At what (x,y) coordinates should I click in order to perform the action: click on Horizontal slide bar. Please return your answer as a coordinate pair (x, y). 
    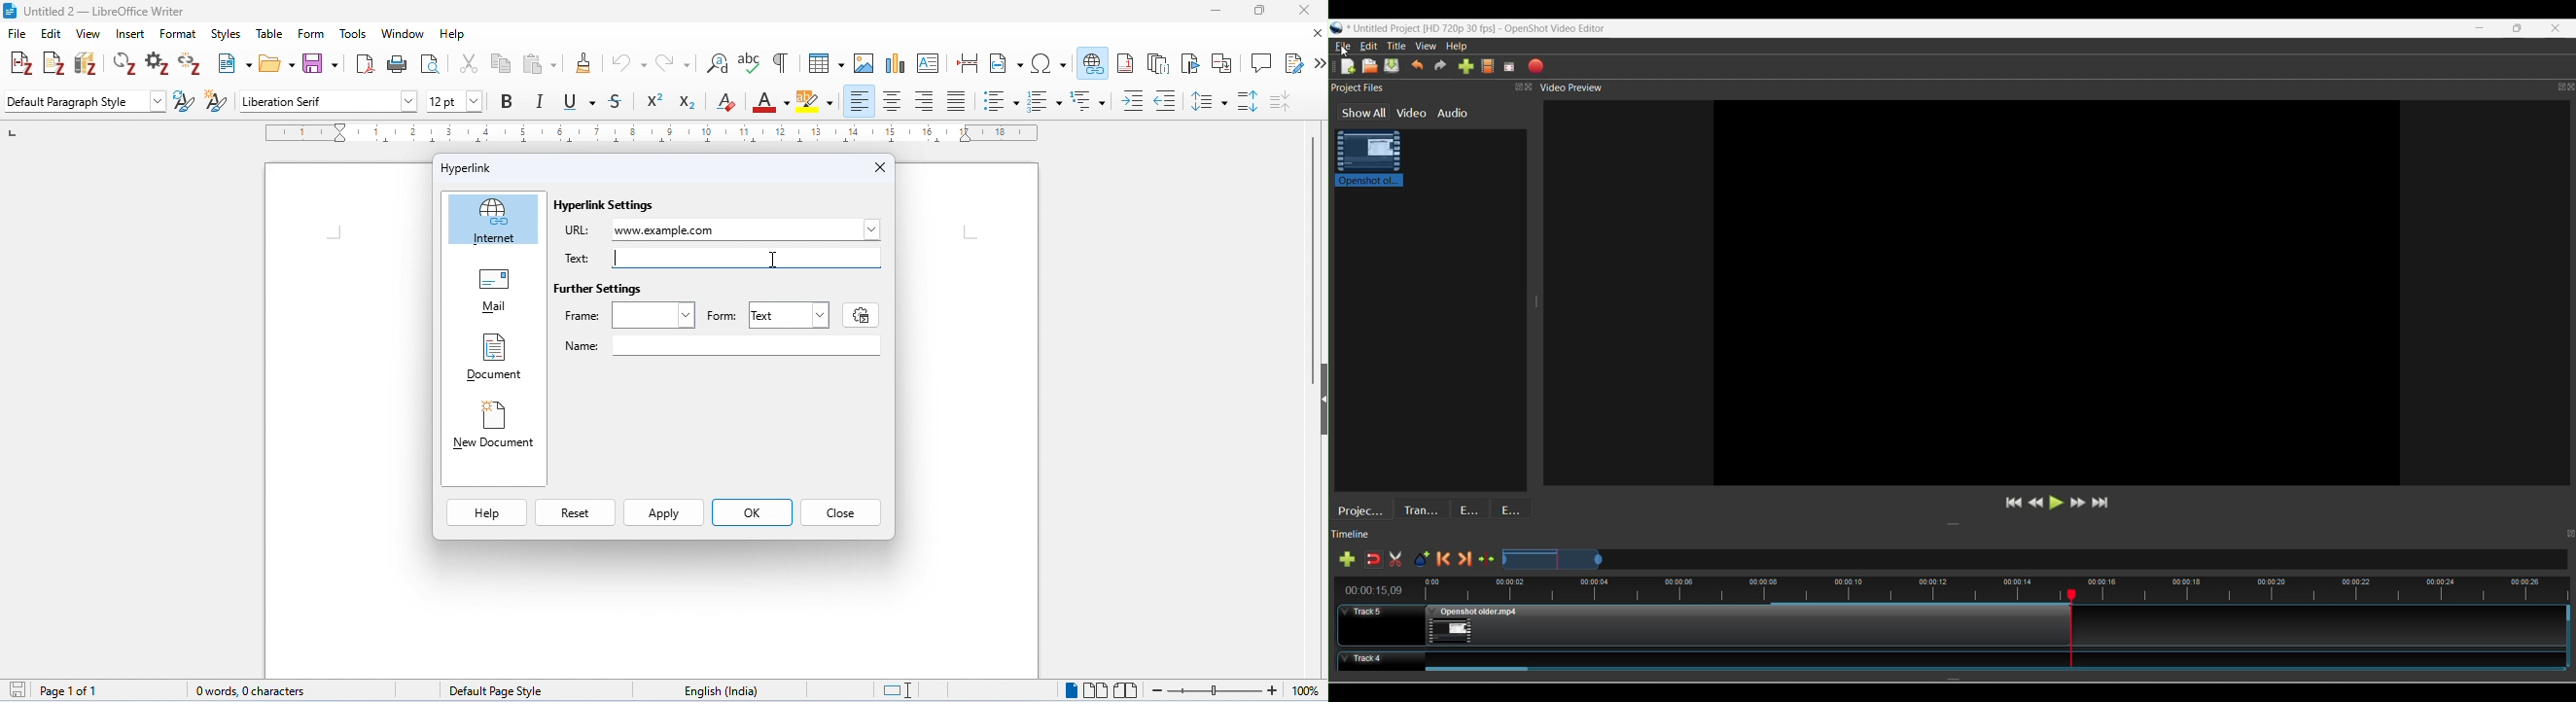
    Looking at the image, I should click on (1477, 670).